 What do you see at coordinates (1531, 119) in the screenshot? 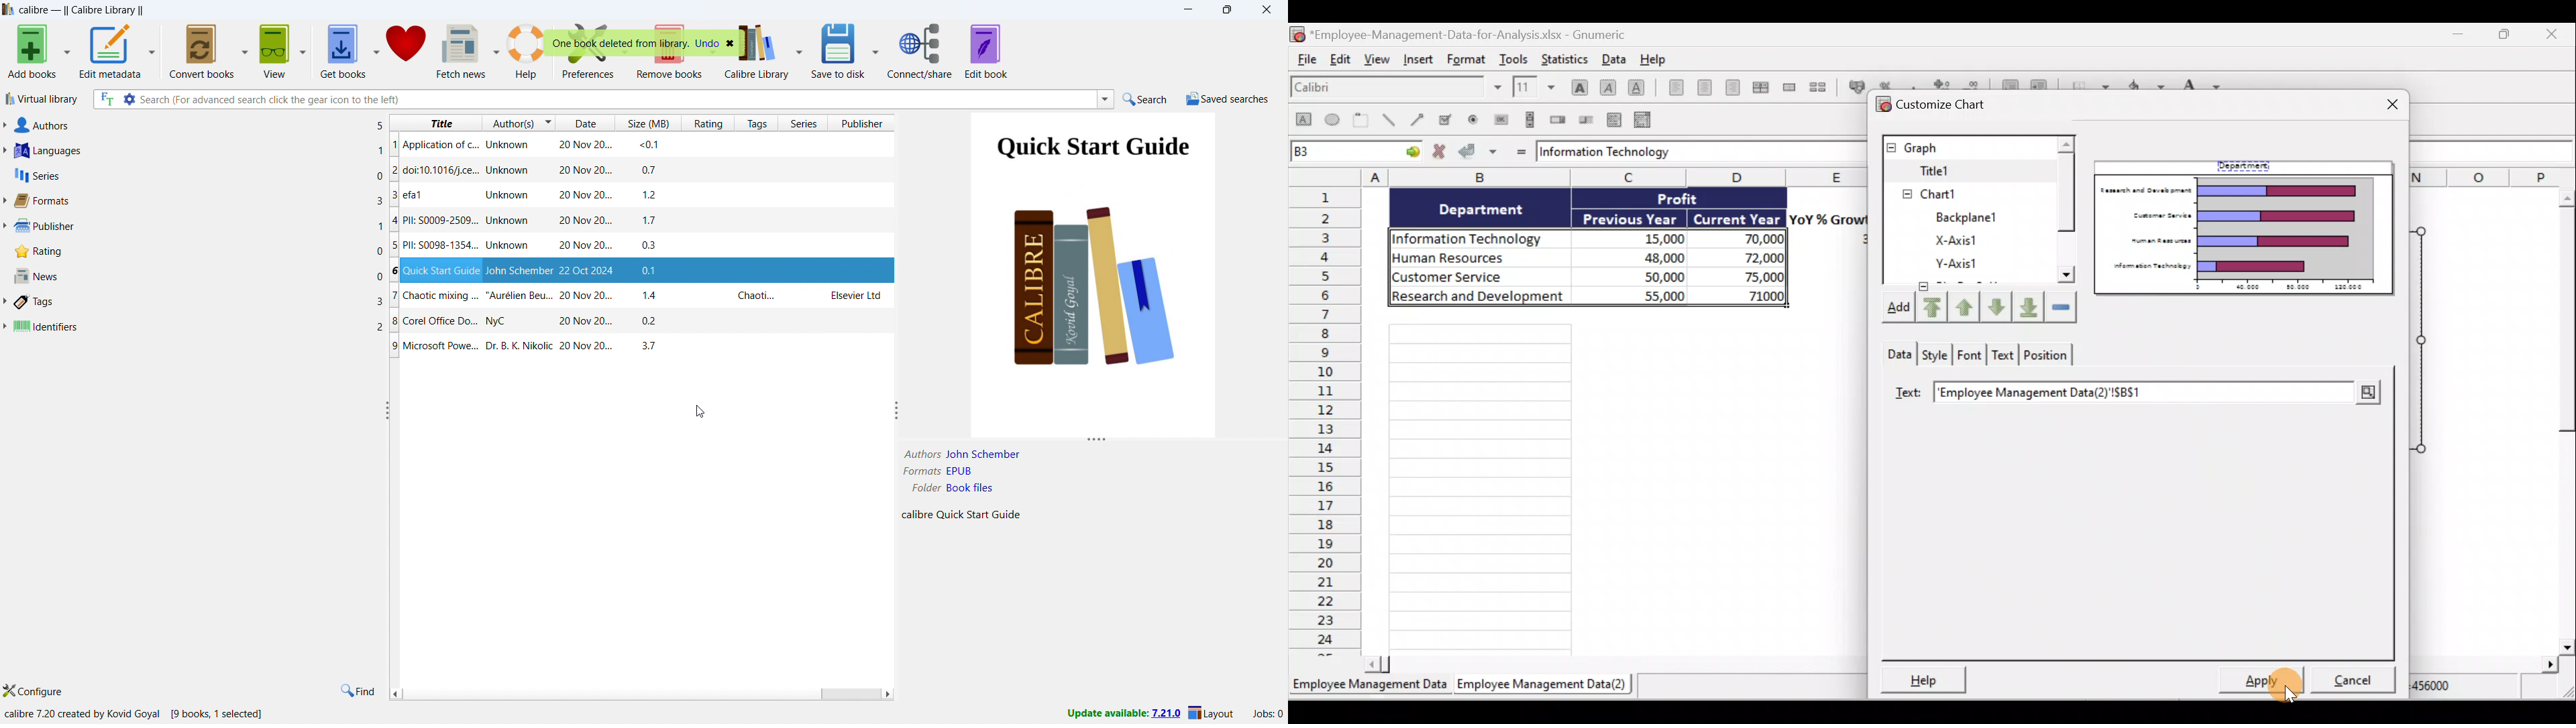
I see `Create a scrollbar` at bounding box center [1531, 119].